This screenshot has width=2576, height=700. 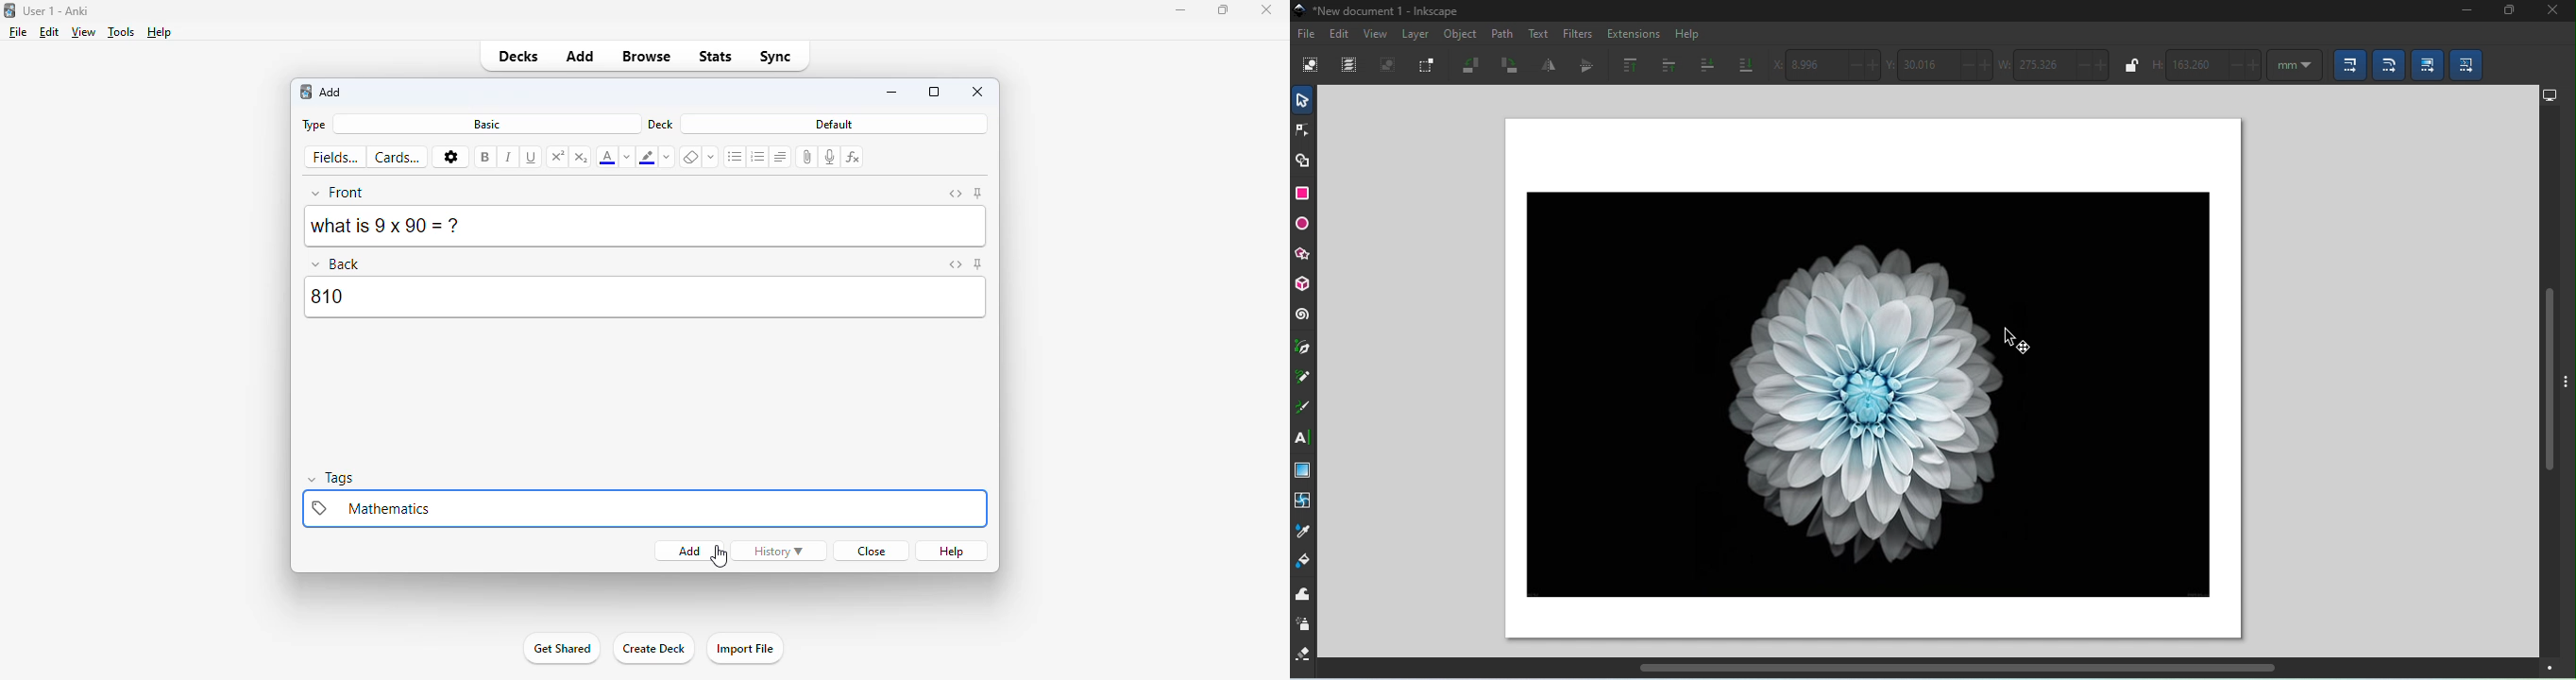 I want to click on text highlight color, so click(x=648, y=157).